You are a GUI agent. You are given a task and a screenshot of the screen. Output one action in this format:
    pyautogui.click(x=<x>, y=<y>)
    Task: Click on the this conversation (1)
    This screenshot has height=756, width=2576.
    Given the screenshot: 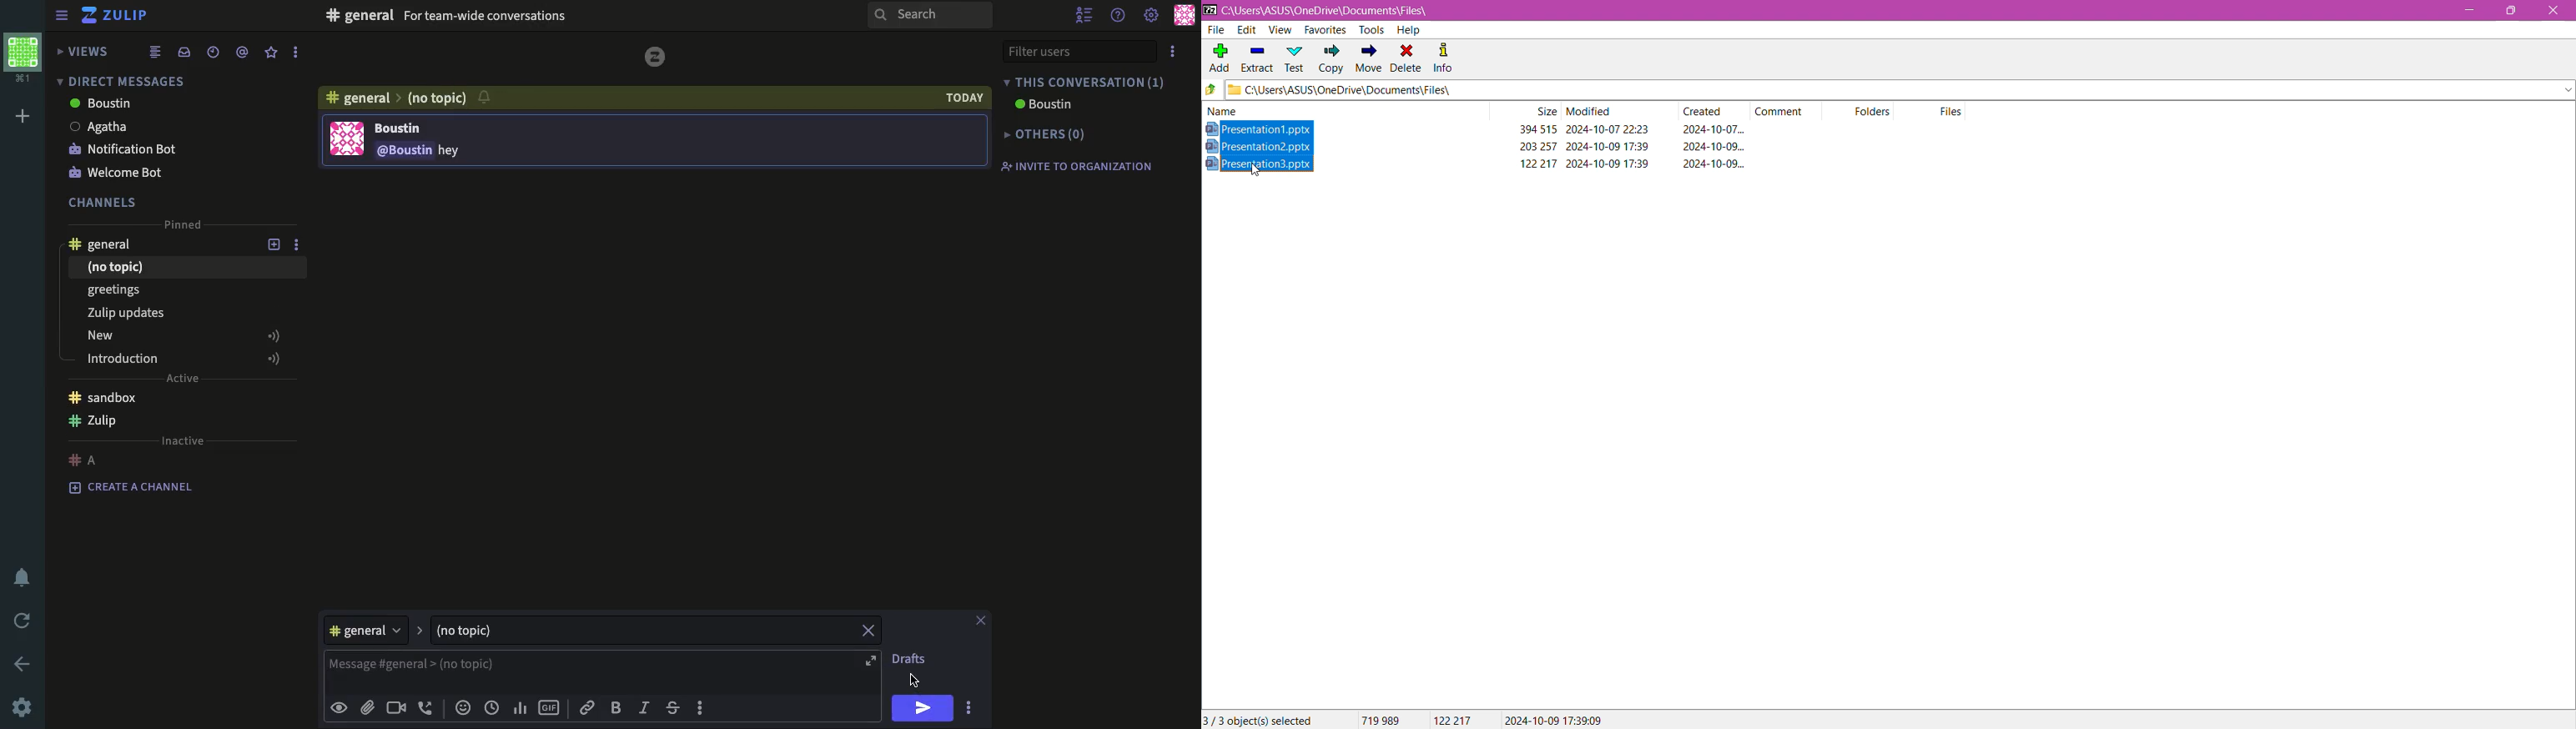 What is the action you would take?
    pyautogui.click(x=1084, y=82)
    